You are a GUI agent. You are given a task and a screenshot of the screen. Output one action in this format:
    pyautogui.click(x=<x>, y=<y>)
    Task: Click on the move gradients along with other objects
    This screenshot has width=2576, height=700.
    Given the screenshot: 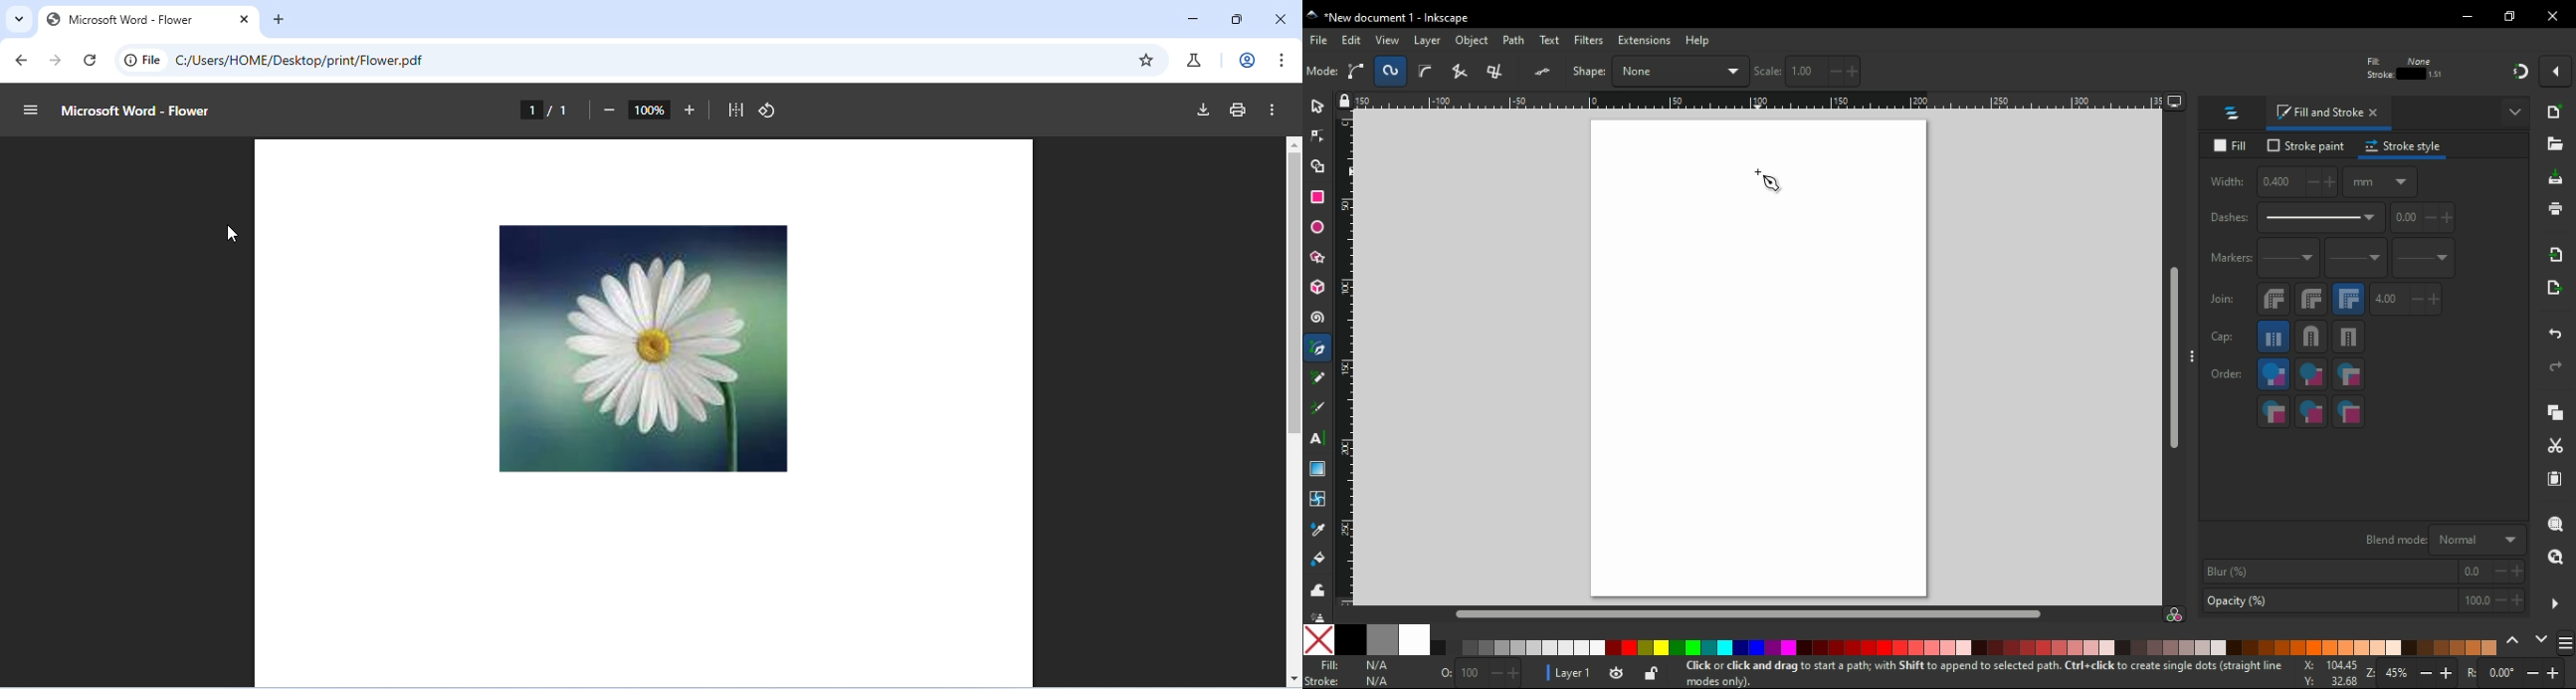 What is the action you would take?
    pyautogui.click(x=2436, y=73)
    